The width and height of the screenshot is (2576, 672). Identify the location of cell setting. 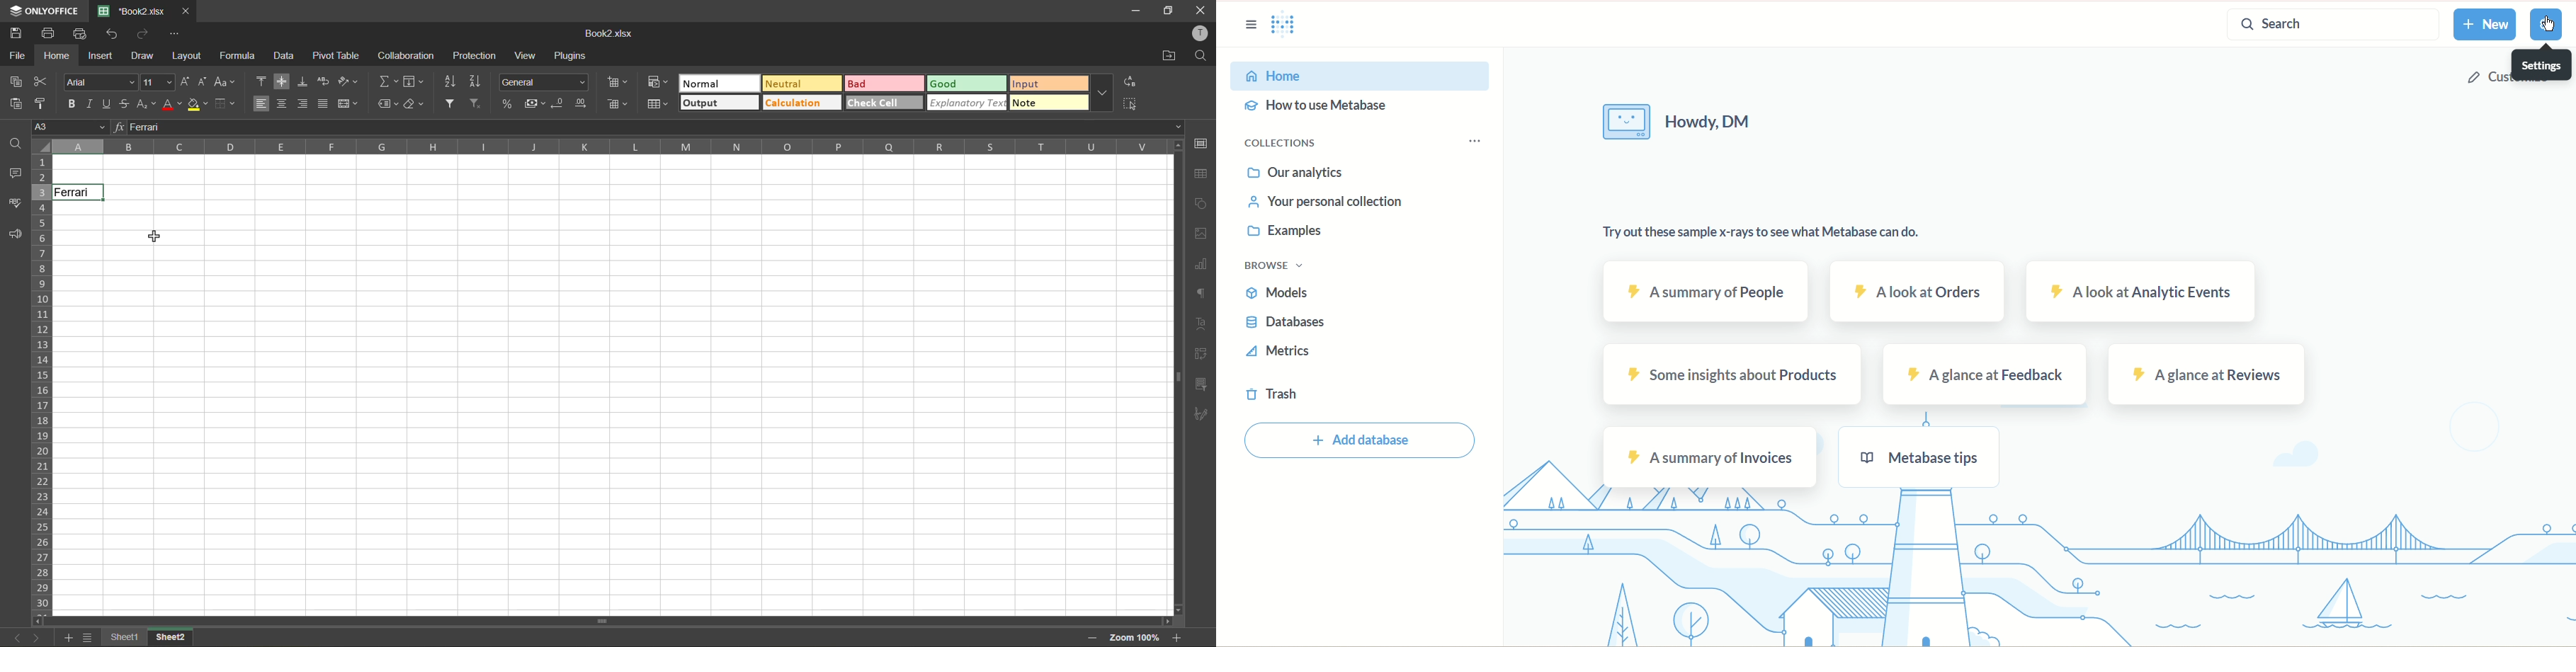
(1202, 144).